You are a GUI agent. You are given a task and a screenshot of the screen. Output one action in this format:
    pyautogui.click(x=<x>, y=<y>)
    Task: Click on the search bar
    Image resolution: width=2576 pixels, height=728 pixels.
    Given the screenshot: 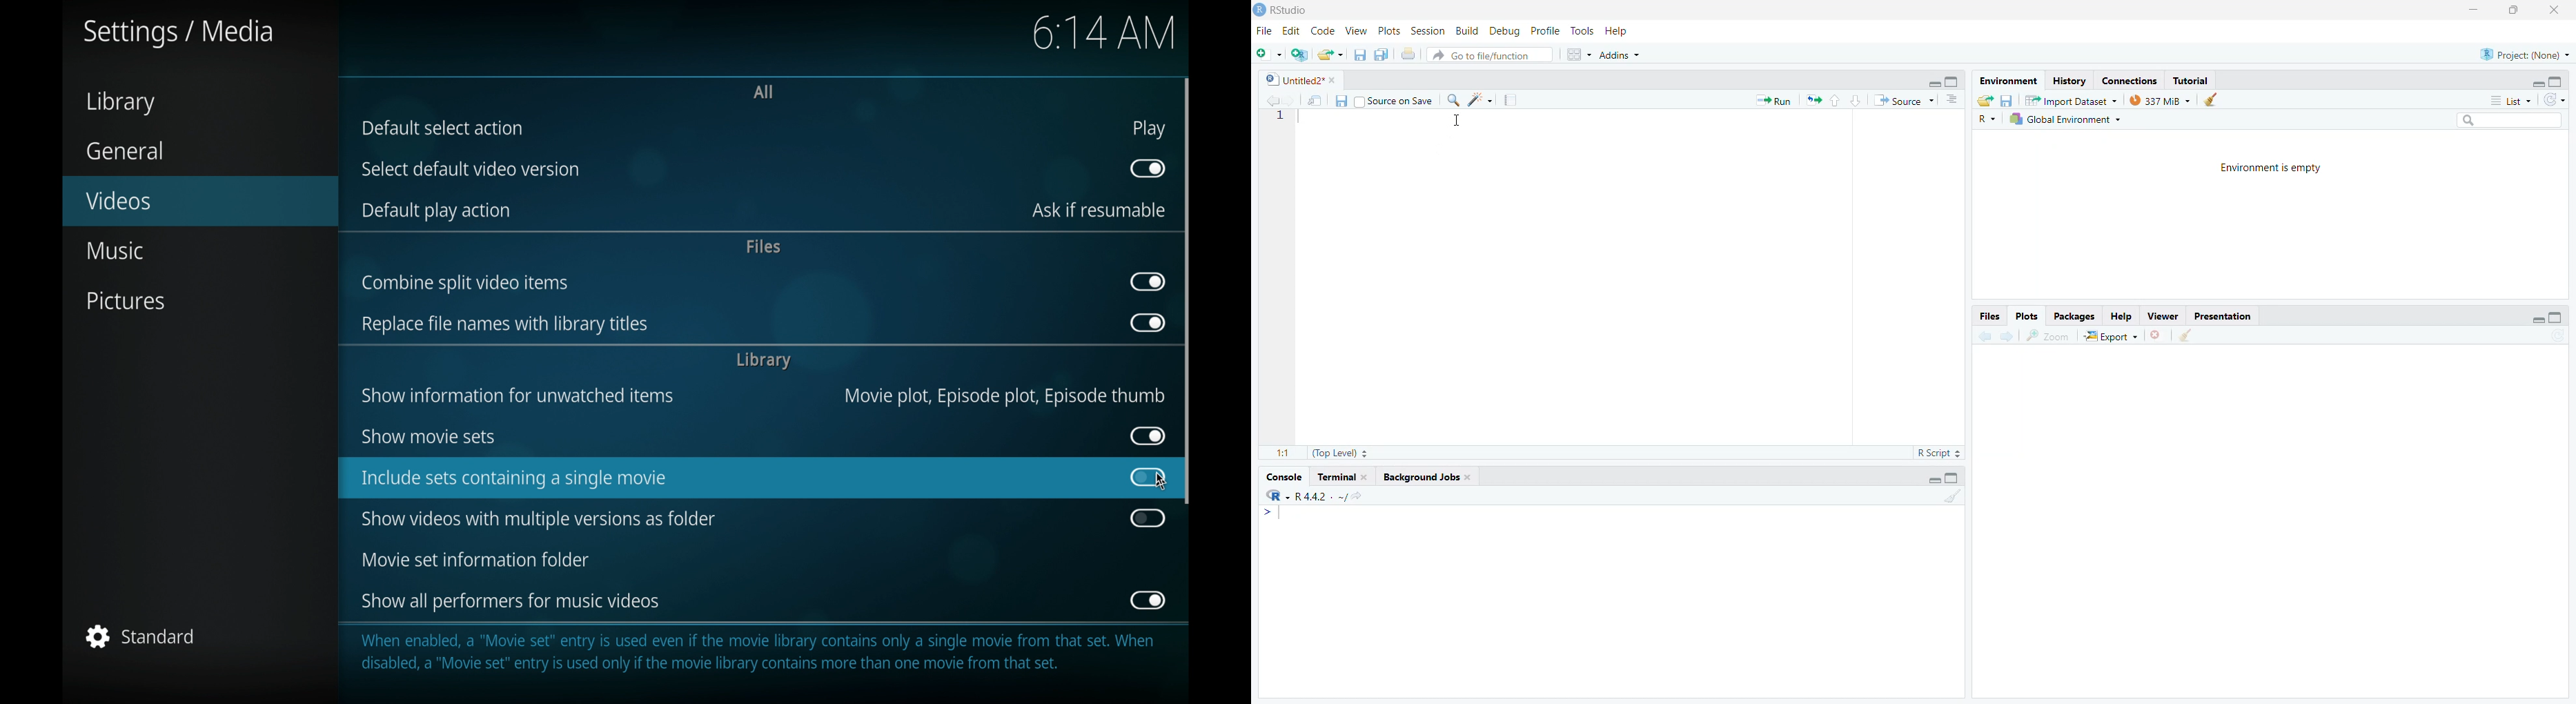 What is the action you would take?
    pyautogui.click(x=2517, y=121)
    